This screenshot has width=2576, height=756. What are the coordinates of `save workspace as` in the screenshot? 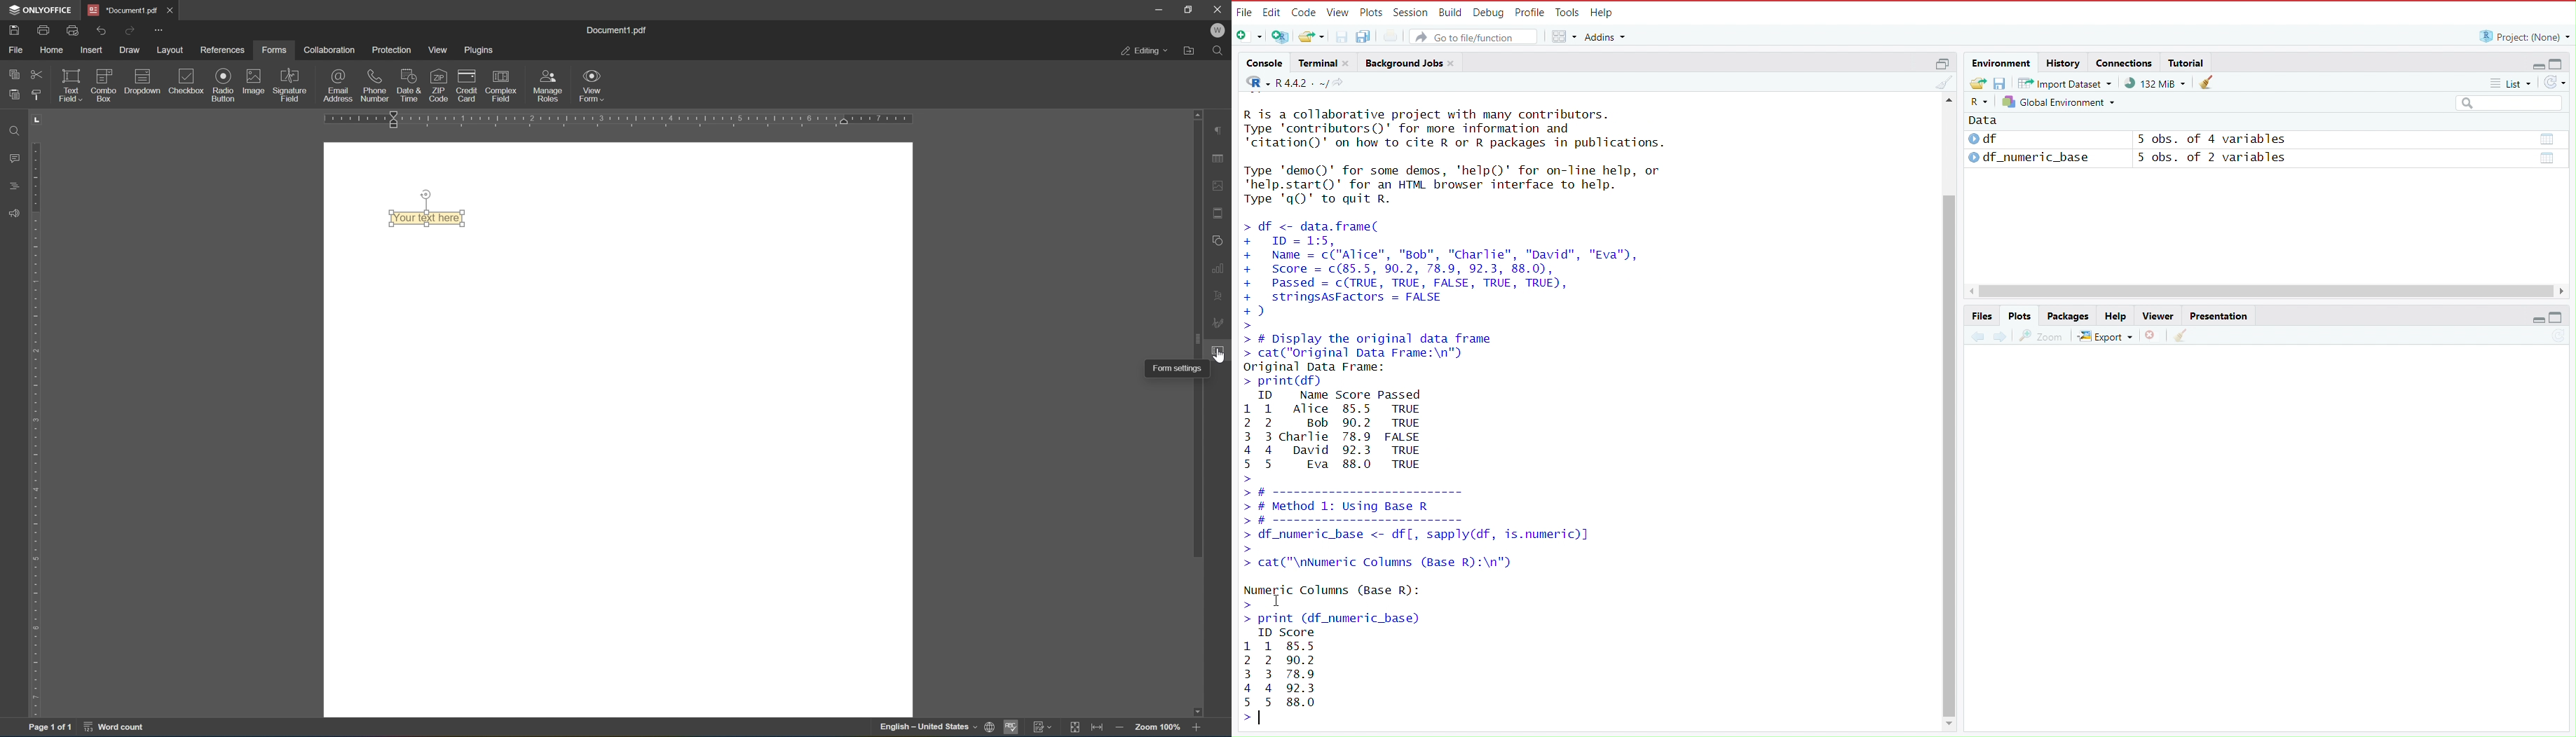 It's located at (2003, 84).